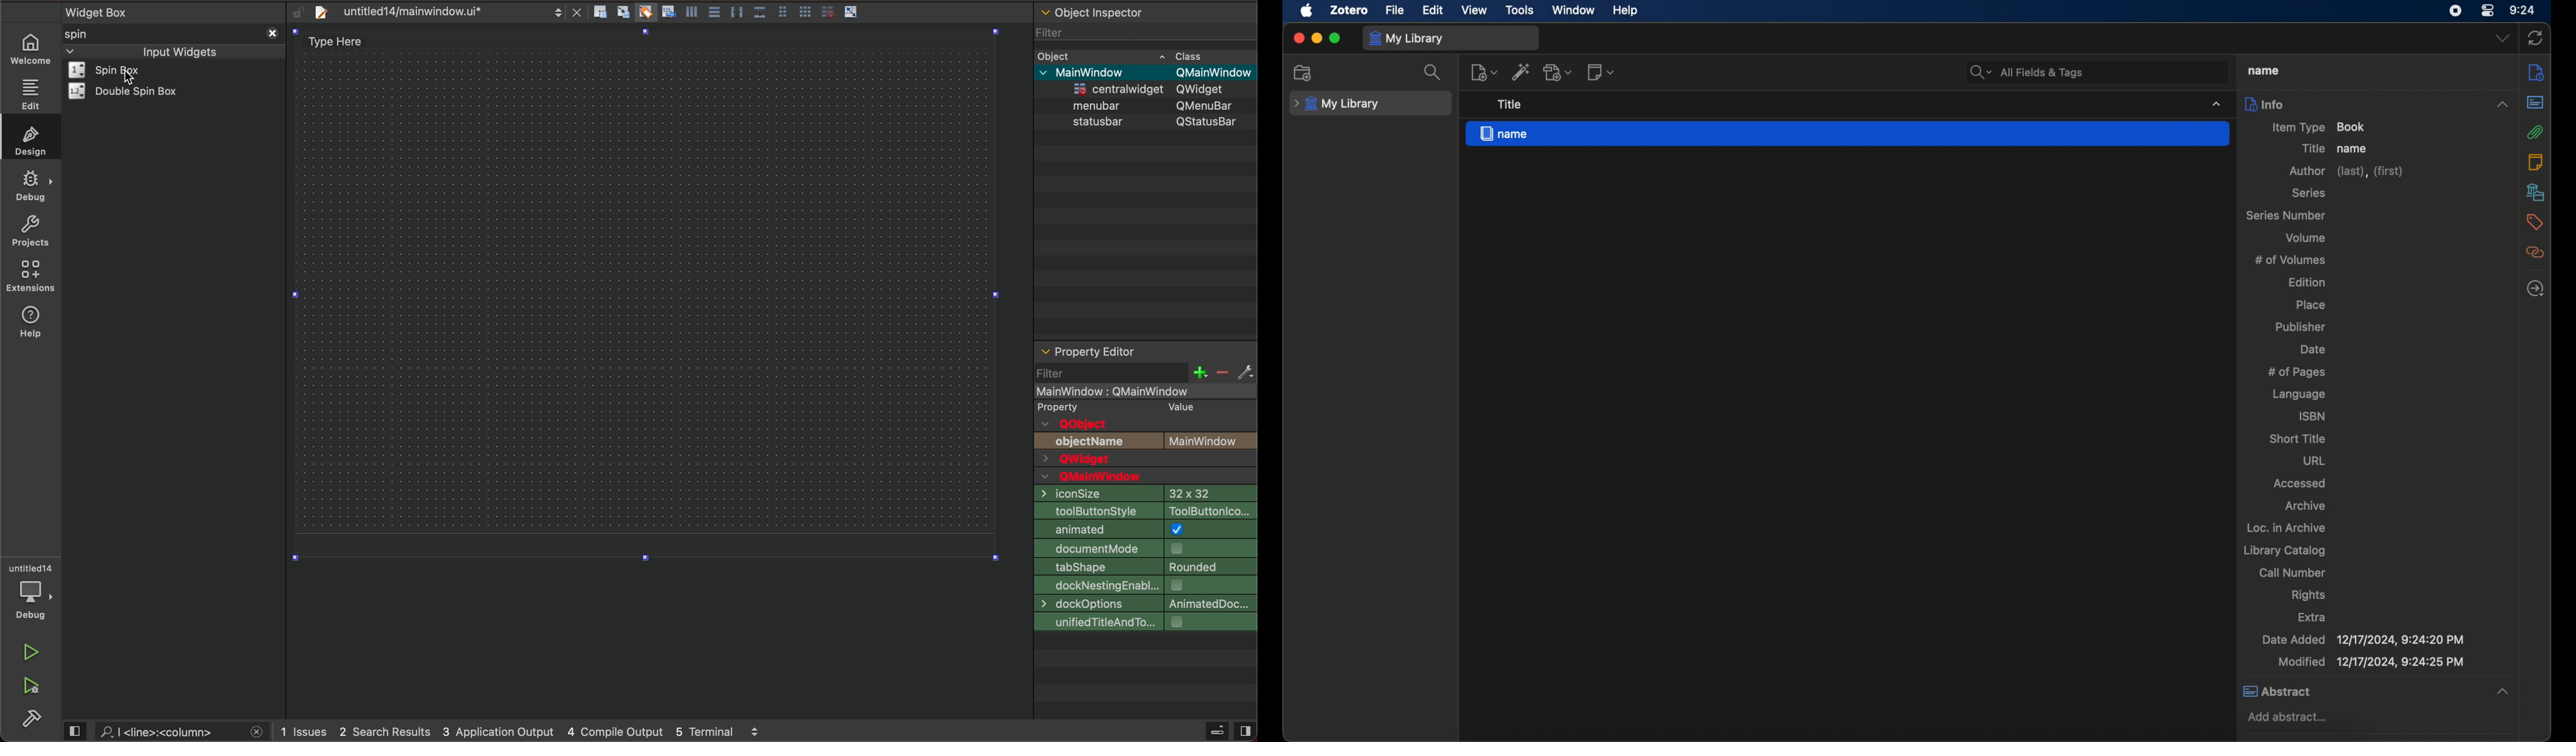 The height and width of the screenshot is (756, 2576). What do you see at coordinates (2292, 572) in the screenshot?
I see `call number` at bounding box center [2292, 572].